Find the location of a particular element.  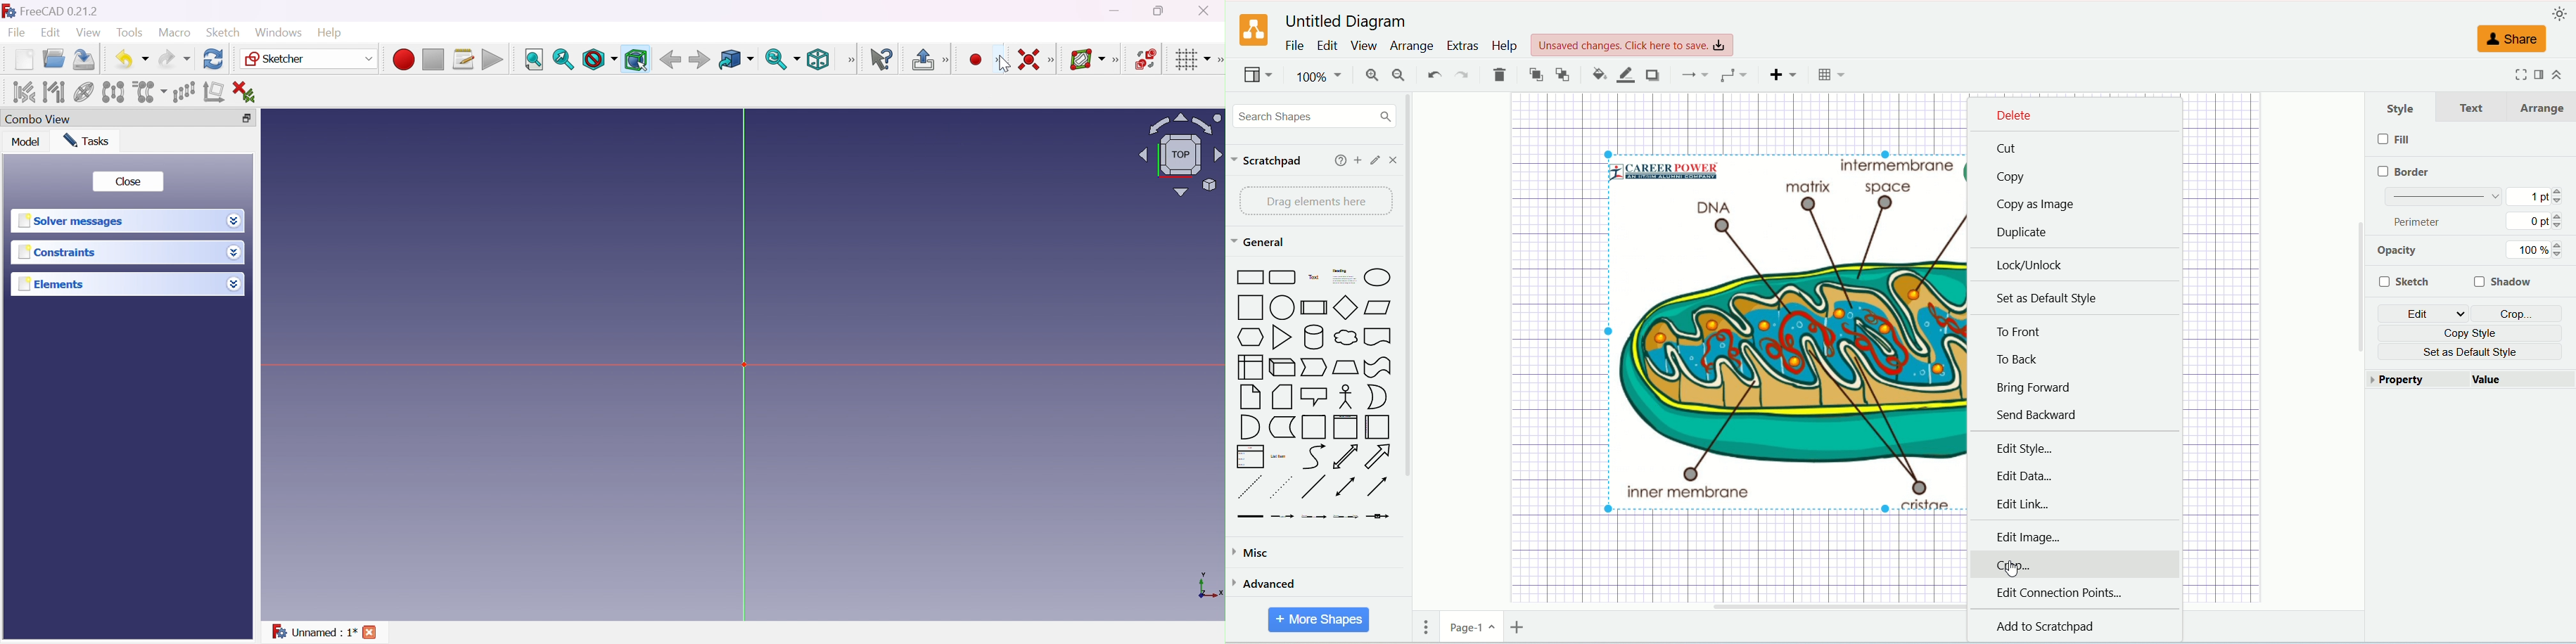

Note is located at coordinates (1283, 398).